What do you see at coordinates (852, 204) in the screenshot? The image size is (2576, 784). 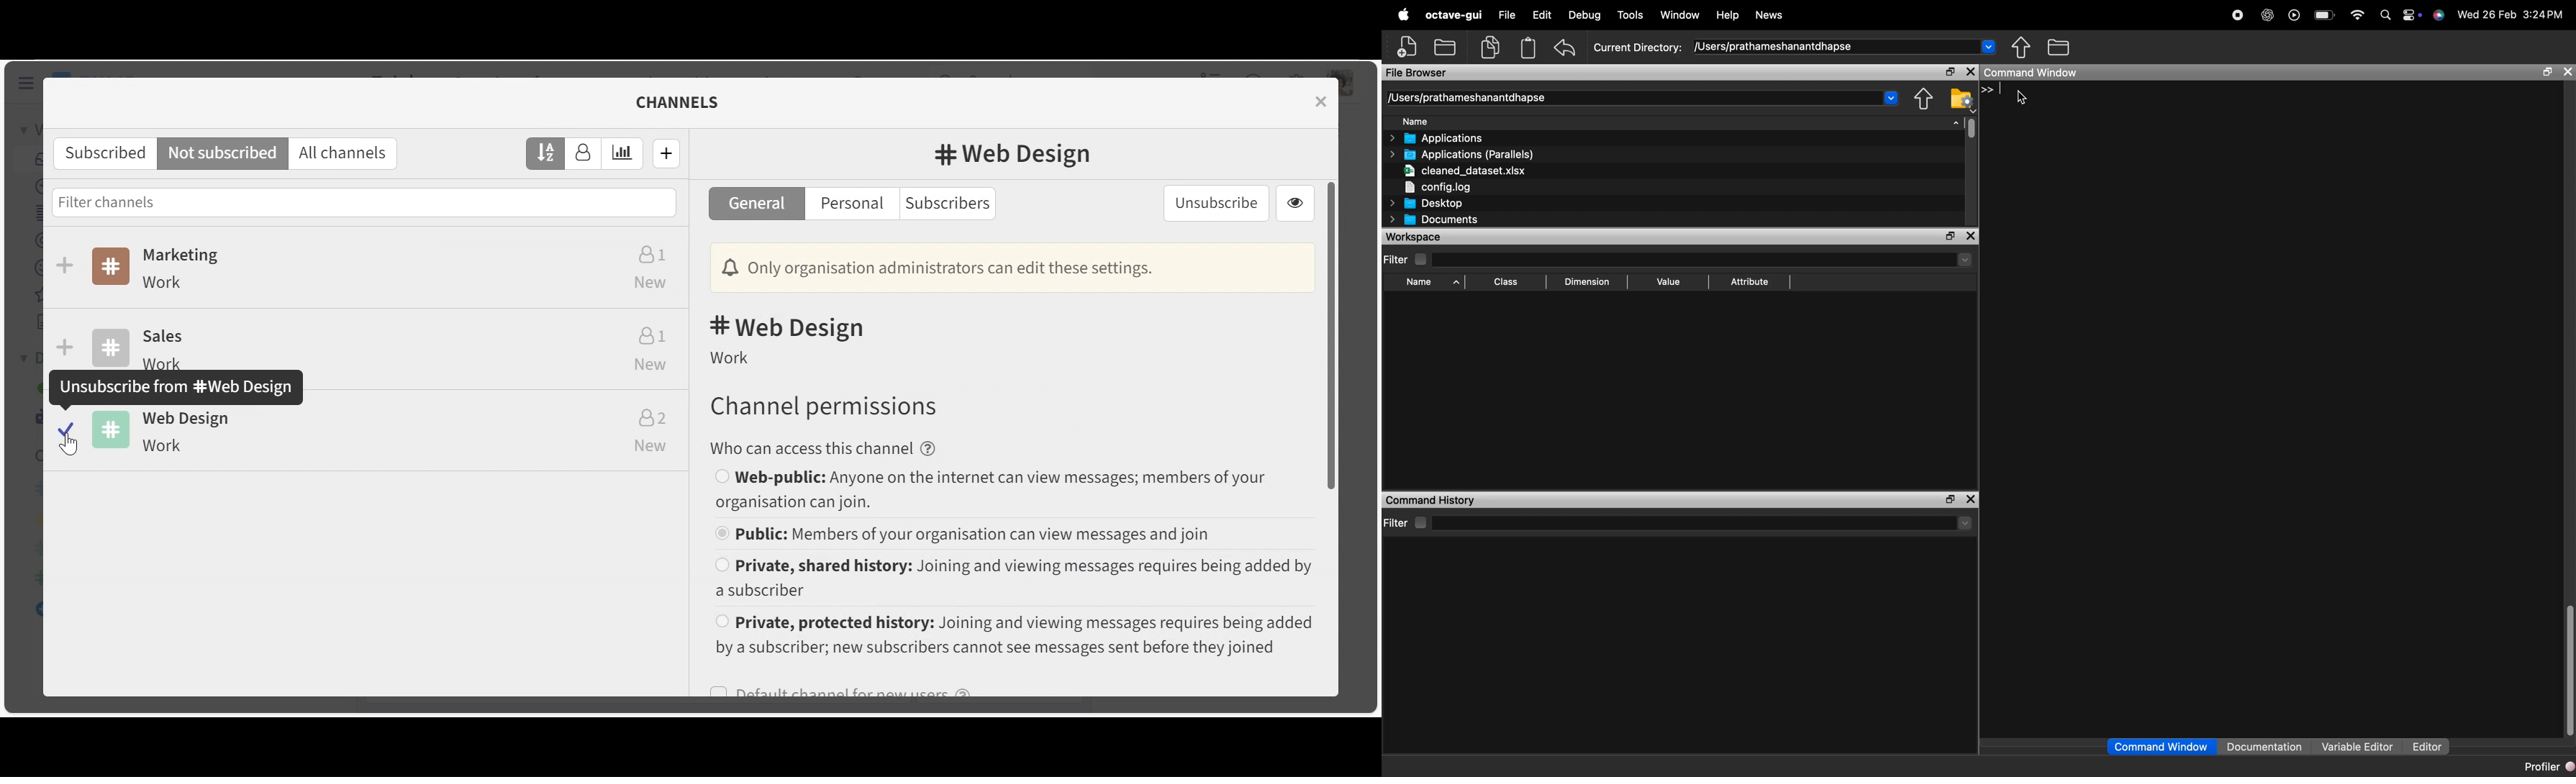 I see `Personal` at bounding box center [852, 204].